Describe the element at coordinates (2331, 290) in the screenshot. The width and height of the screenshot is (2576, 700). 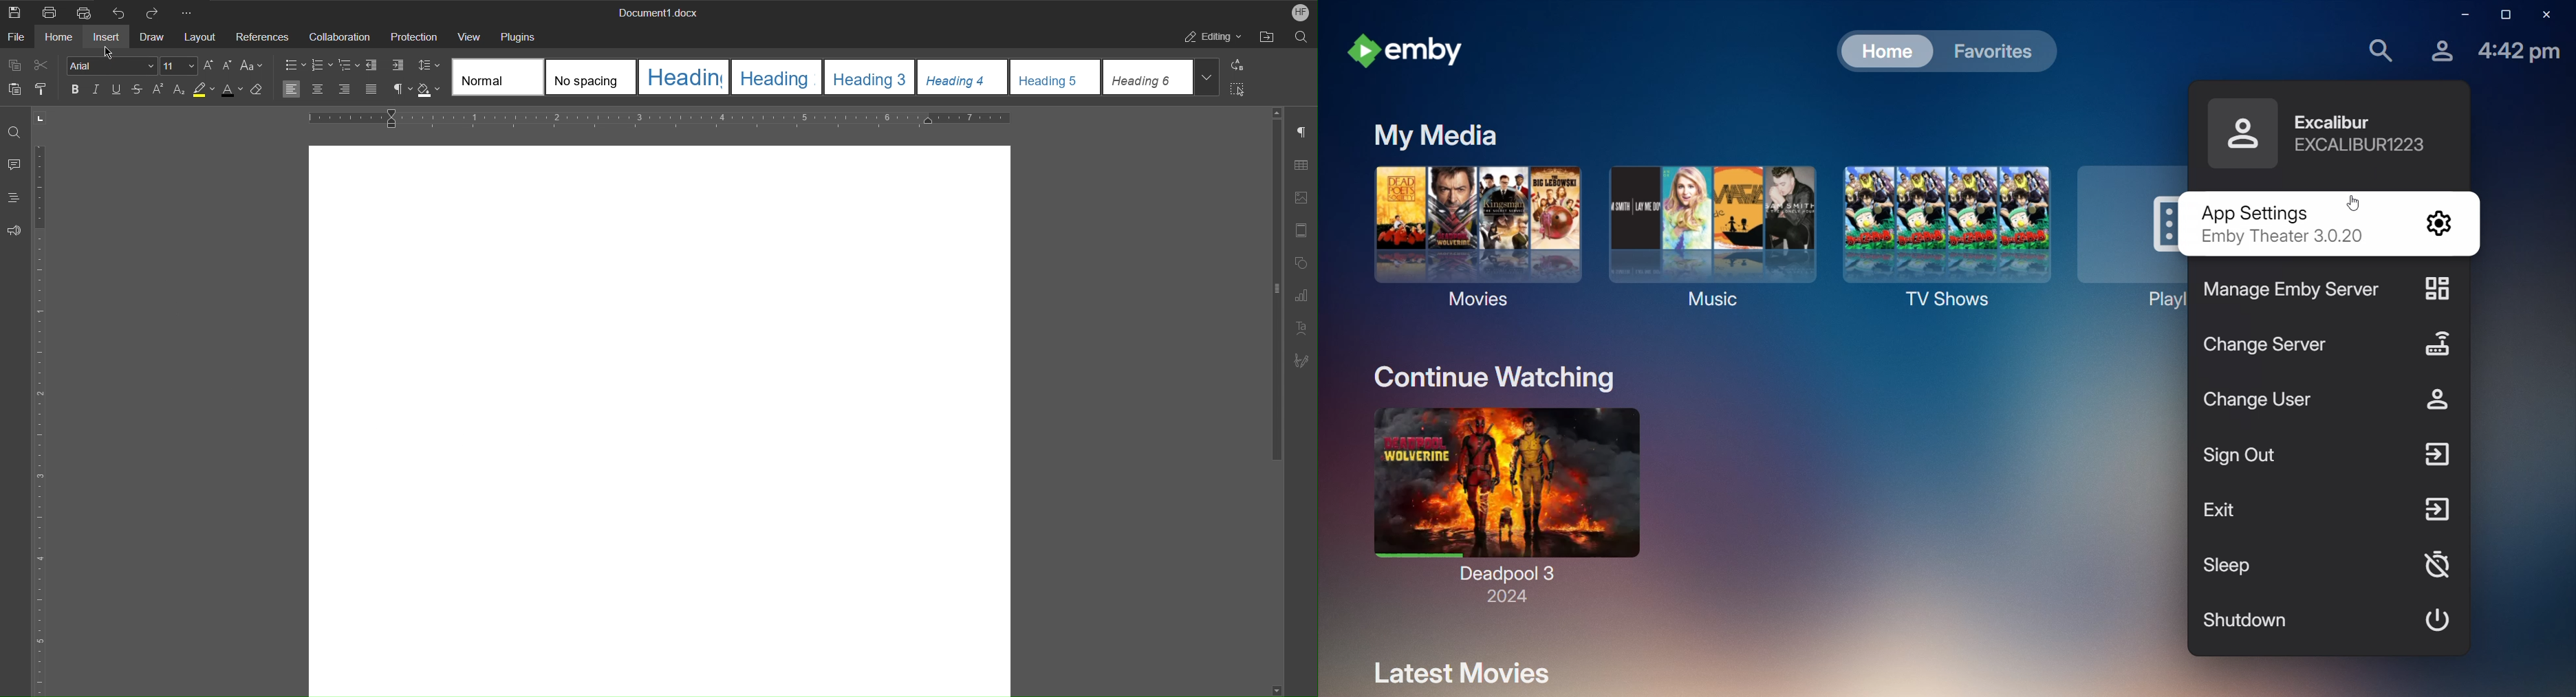
I see `Manage Server` at that location.